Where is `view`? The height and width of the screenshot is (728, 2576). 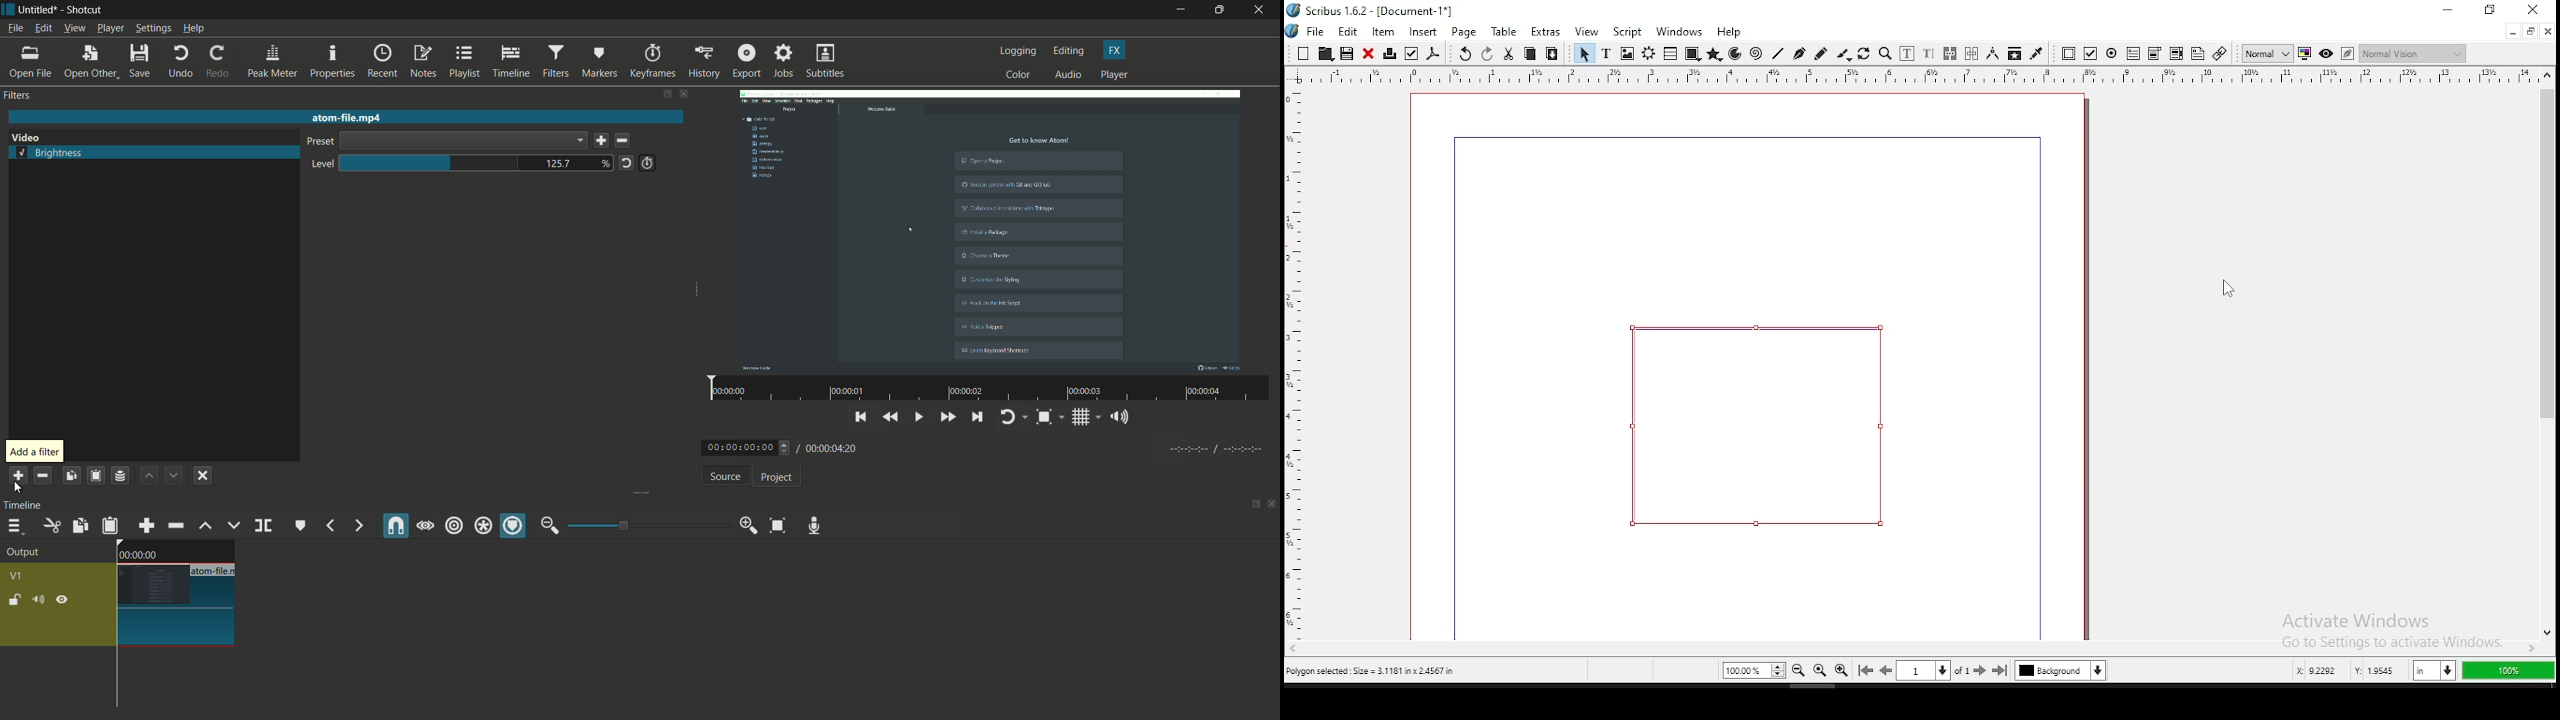
view is located at coordinates (1587, 33).